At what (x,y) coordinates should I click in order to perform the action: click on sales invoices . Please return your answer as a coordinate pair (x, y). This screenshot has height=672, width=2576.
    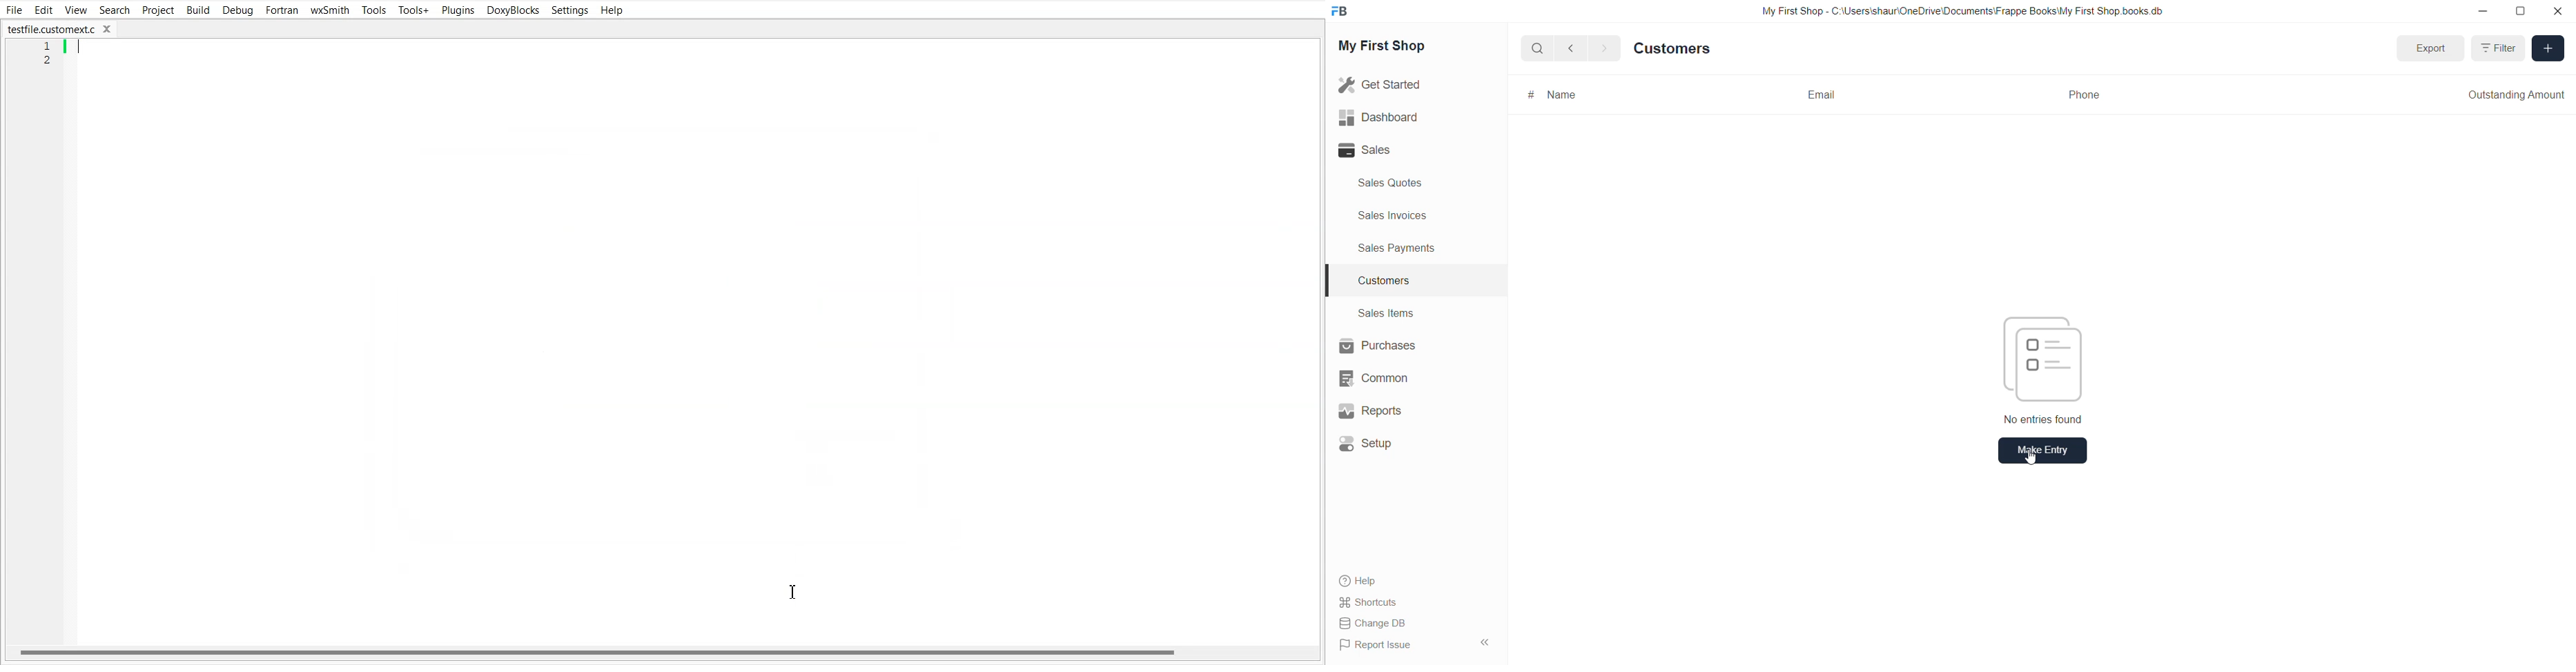
    Looking at the image, I should click on (1392, 216).